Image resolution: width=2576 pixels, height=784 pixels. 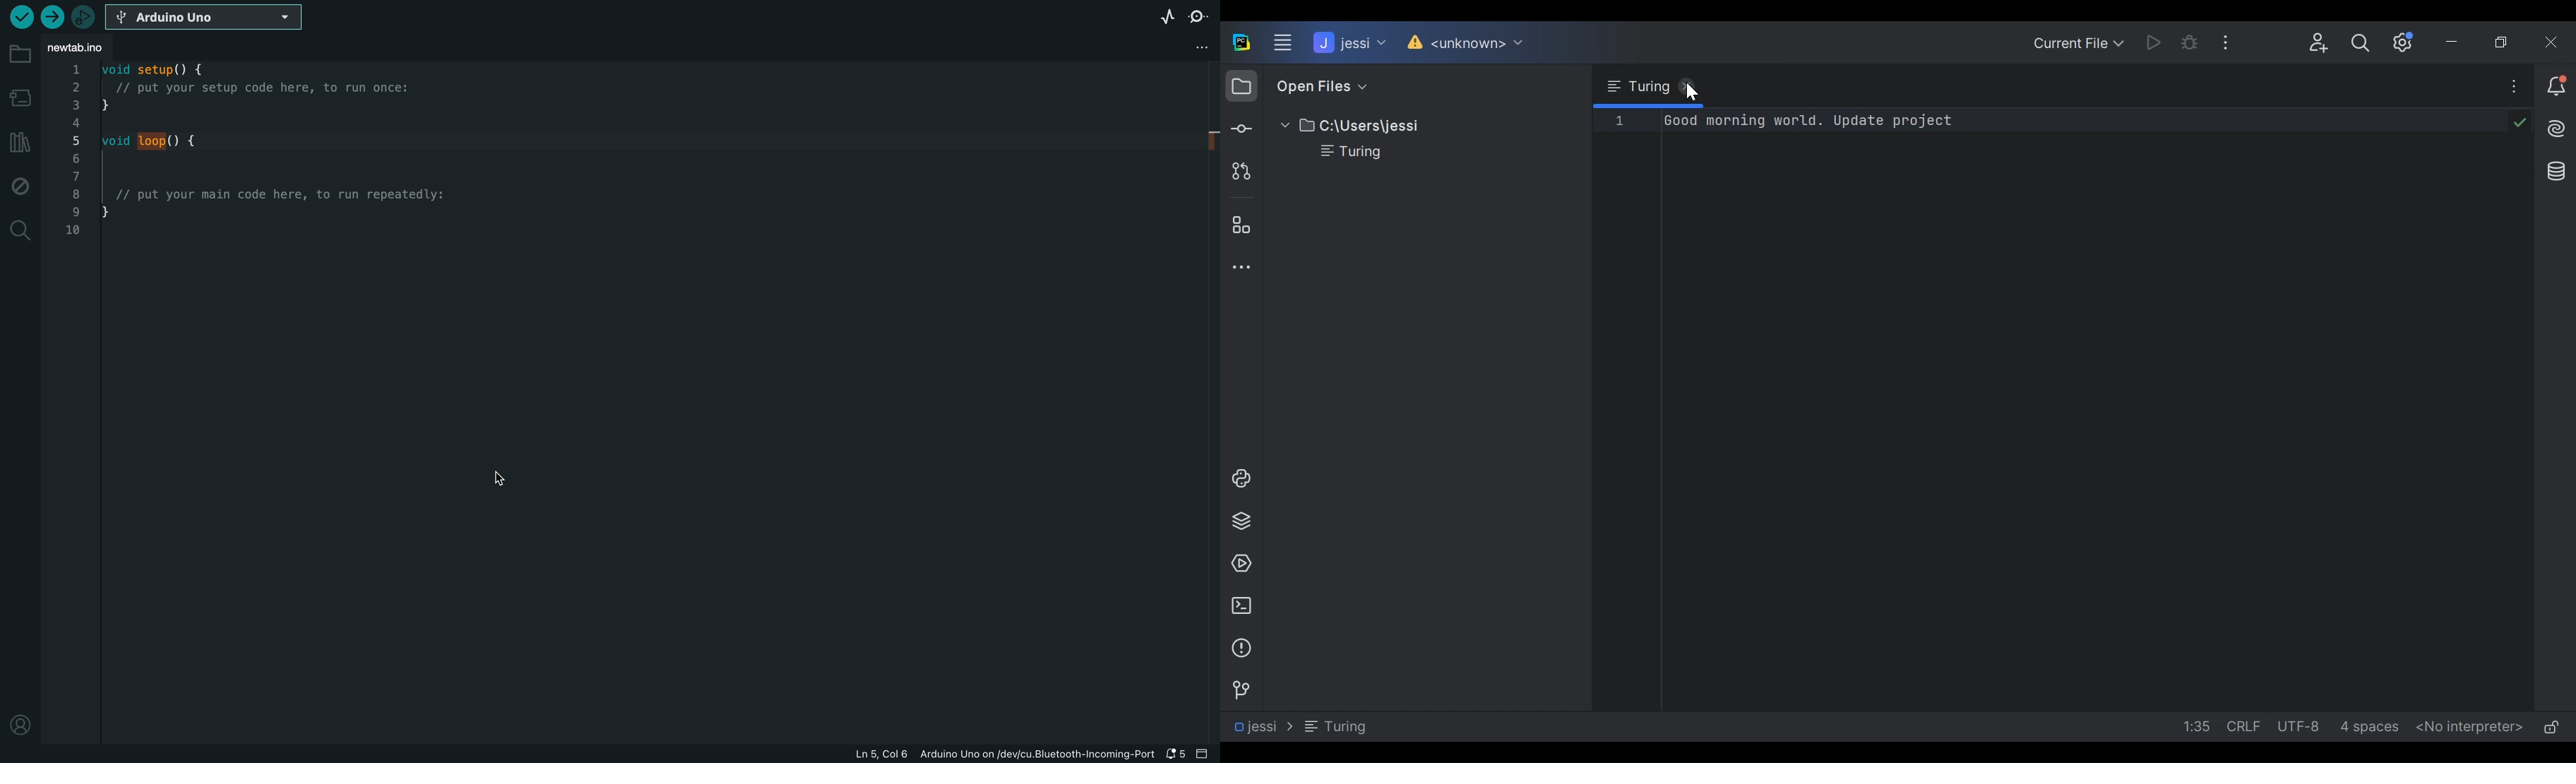 I want to click on AI Assistant, so click(x=2555, y=126).